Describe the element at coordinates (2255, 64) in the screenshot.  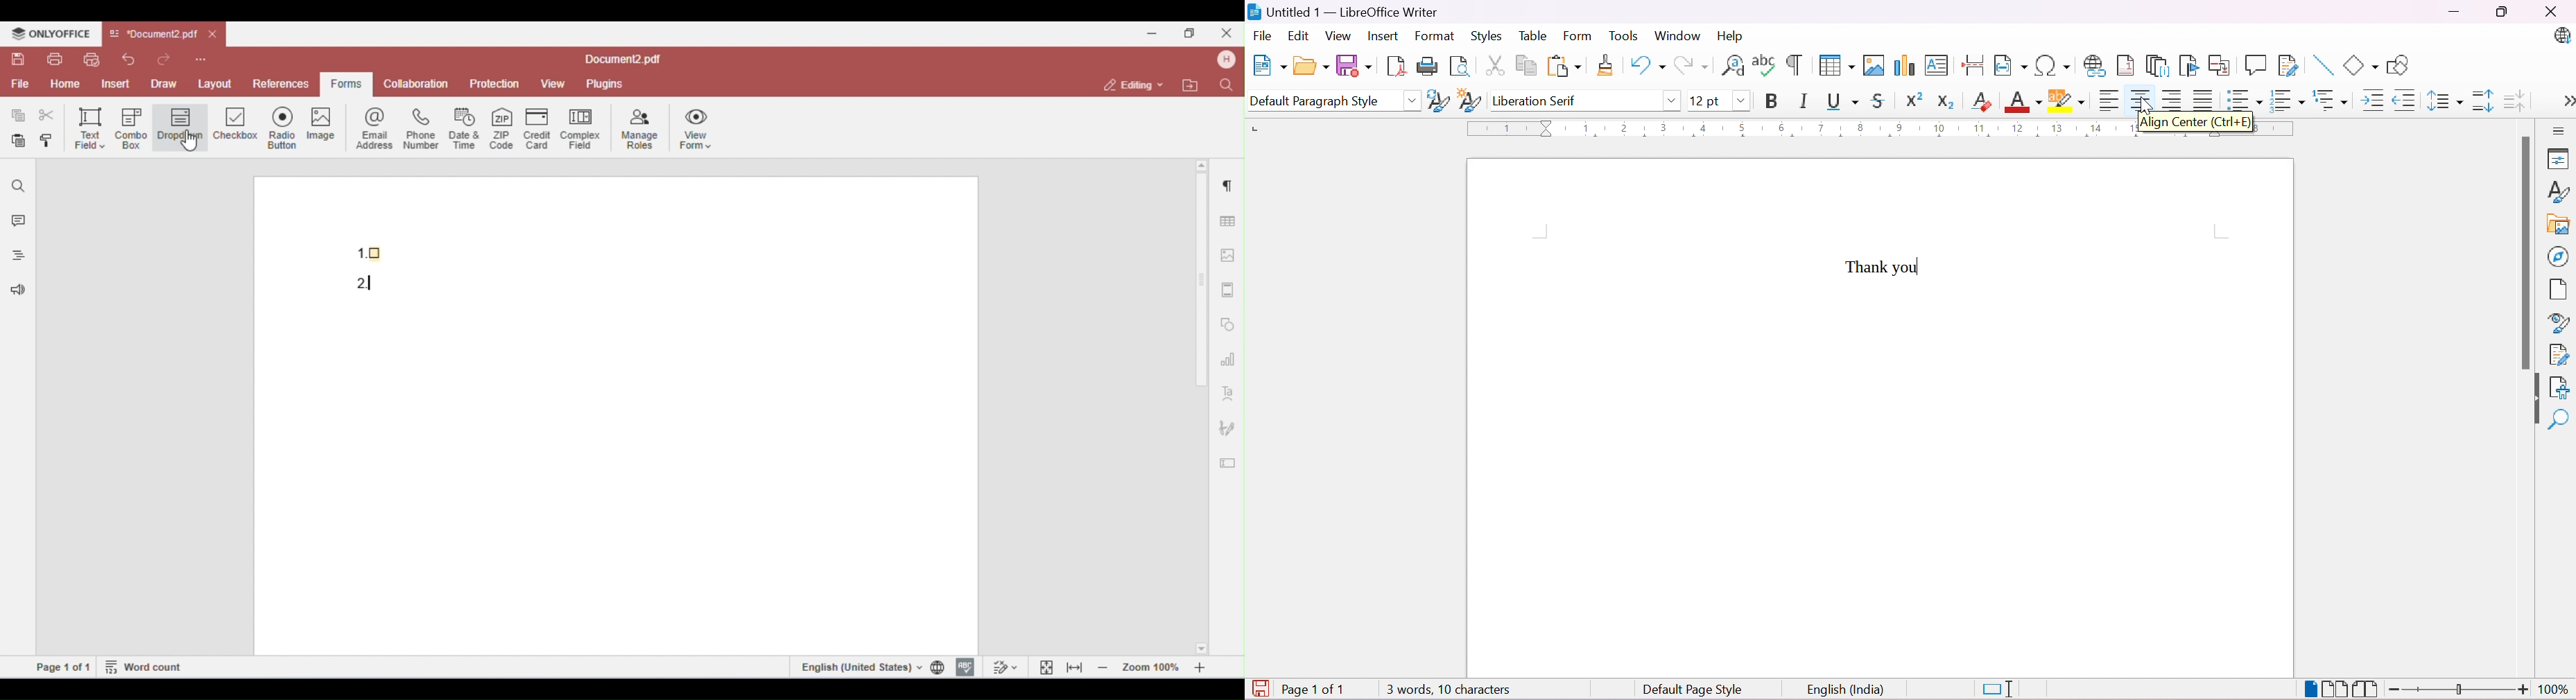
I see `Insert Comment` at that location.